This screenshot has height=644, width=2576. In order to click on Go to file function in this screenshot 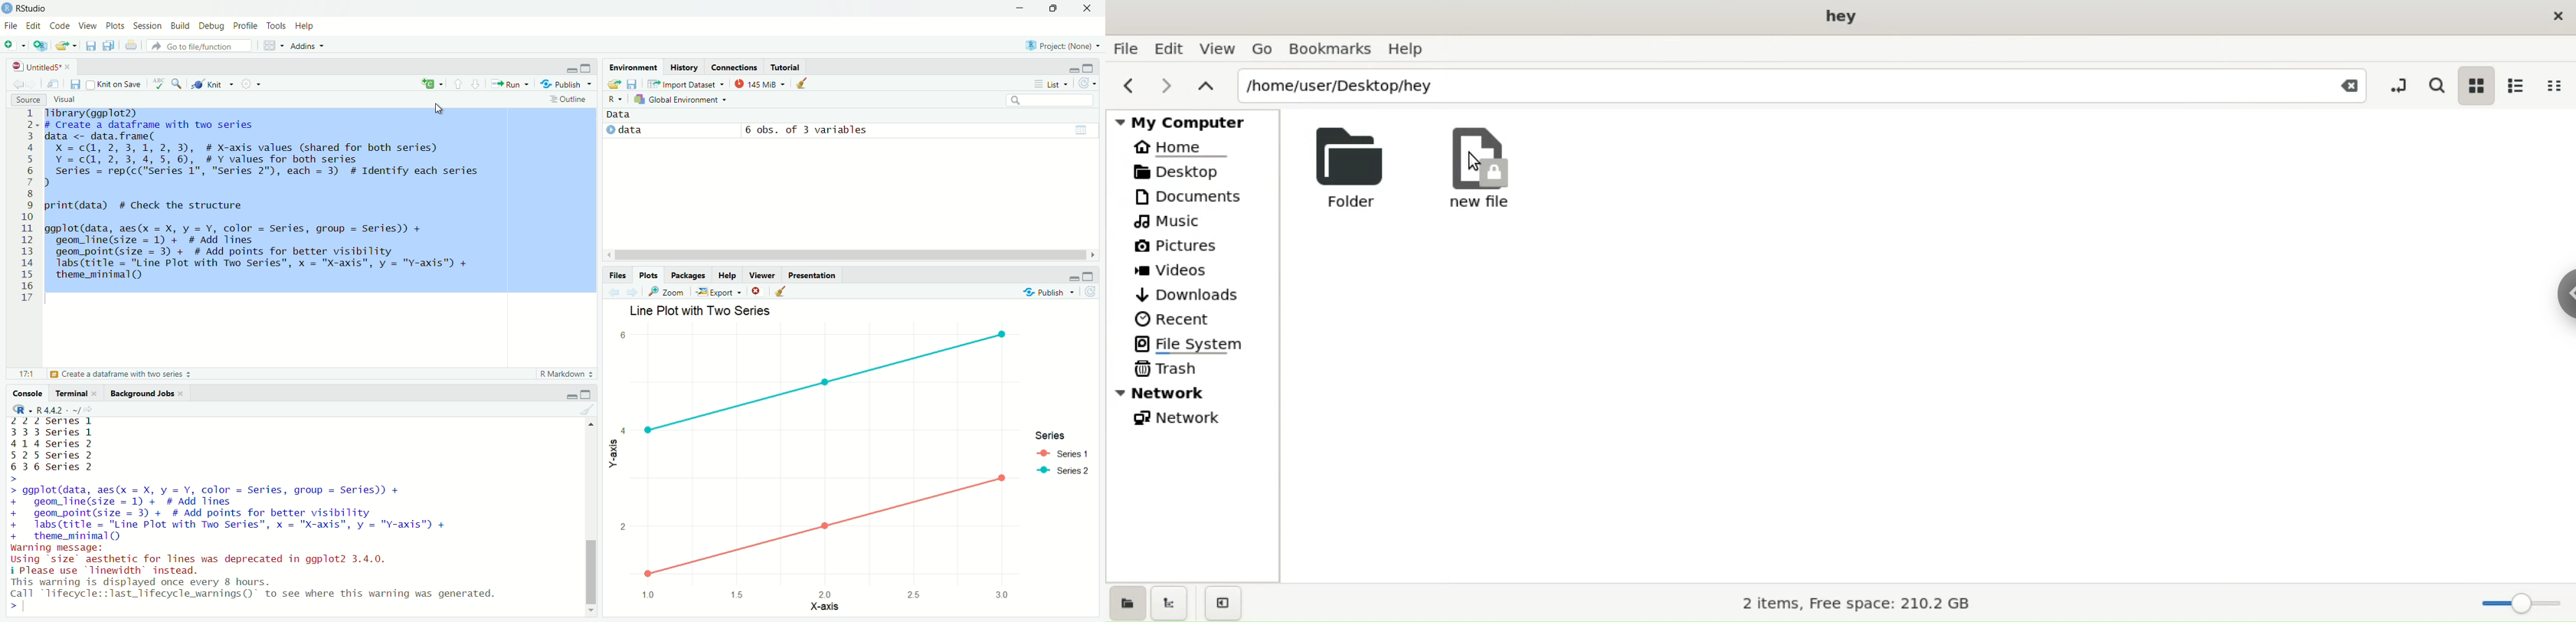, I will do `click(200, 45)`.